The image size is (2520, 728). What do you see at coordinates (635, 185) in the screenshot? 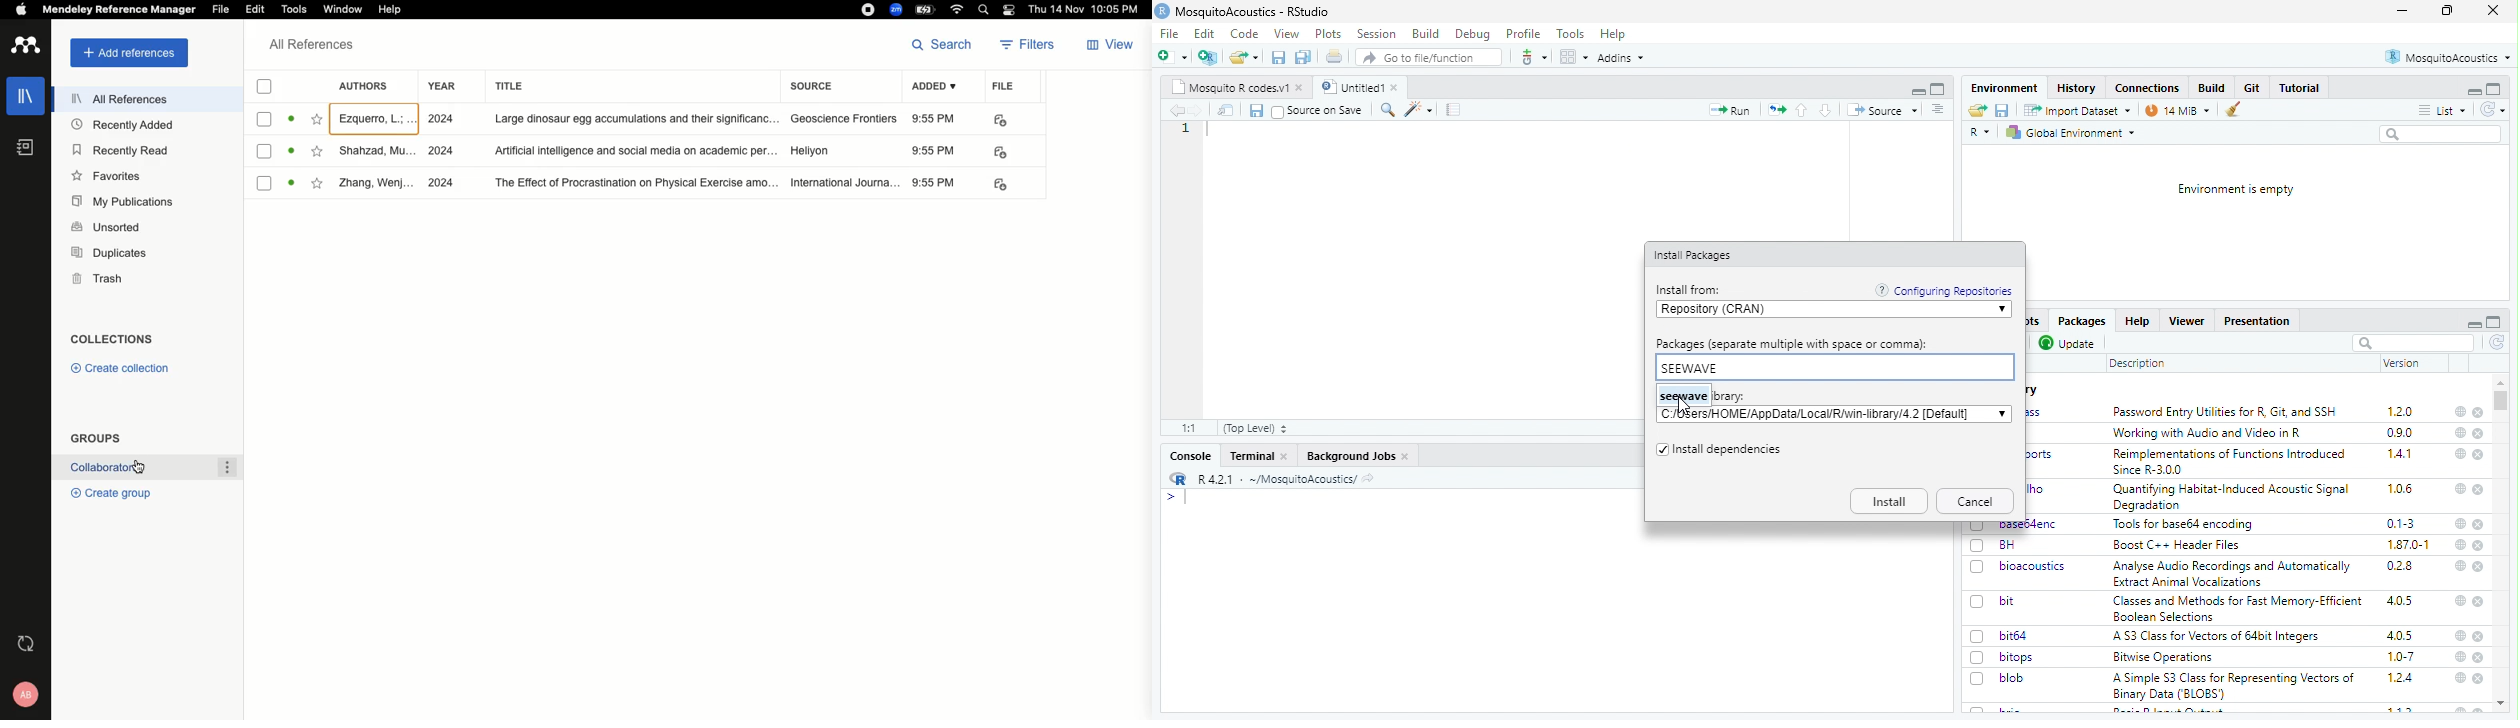
I see `TITLE` at bounding box center [635, 185].